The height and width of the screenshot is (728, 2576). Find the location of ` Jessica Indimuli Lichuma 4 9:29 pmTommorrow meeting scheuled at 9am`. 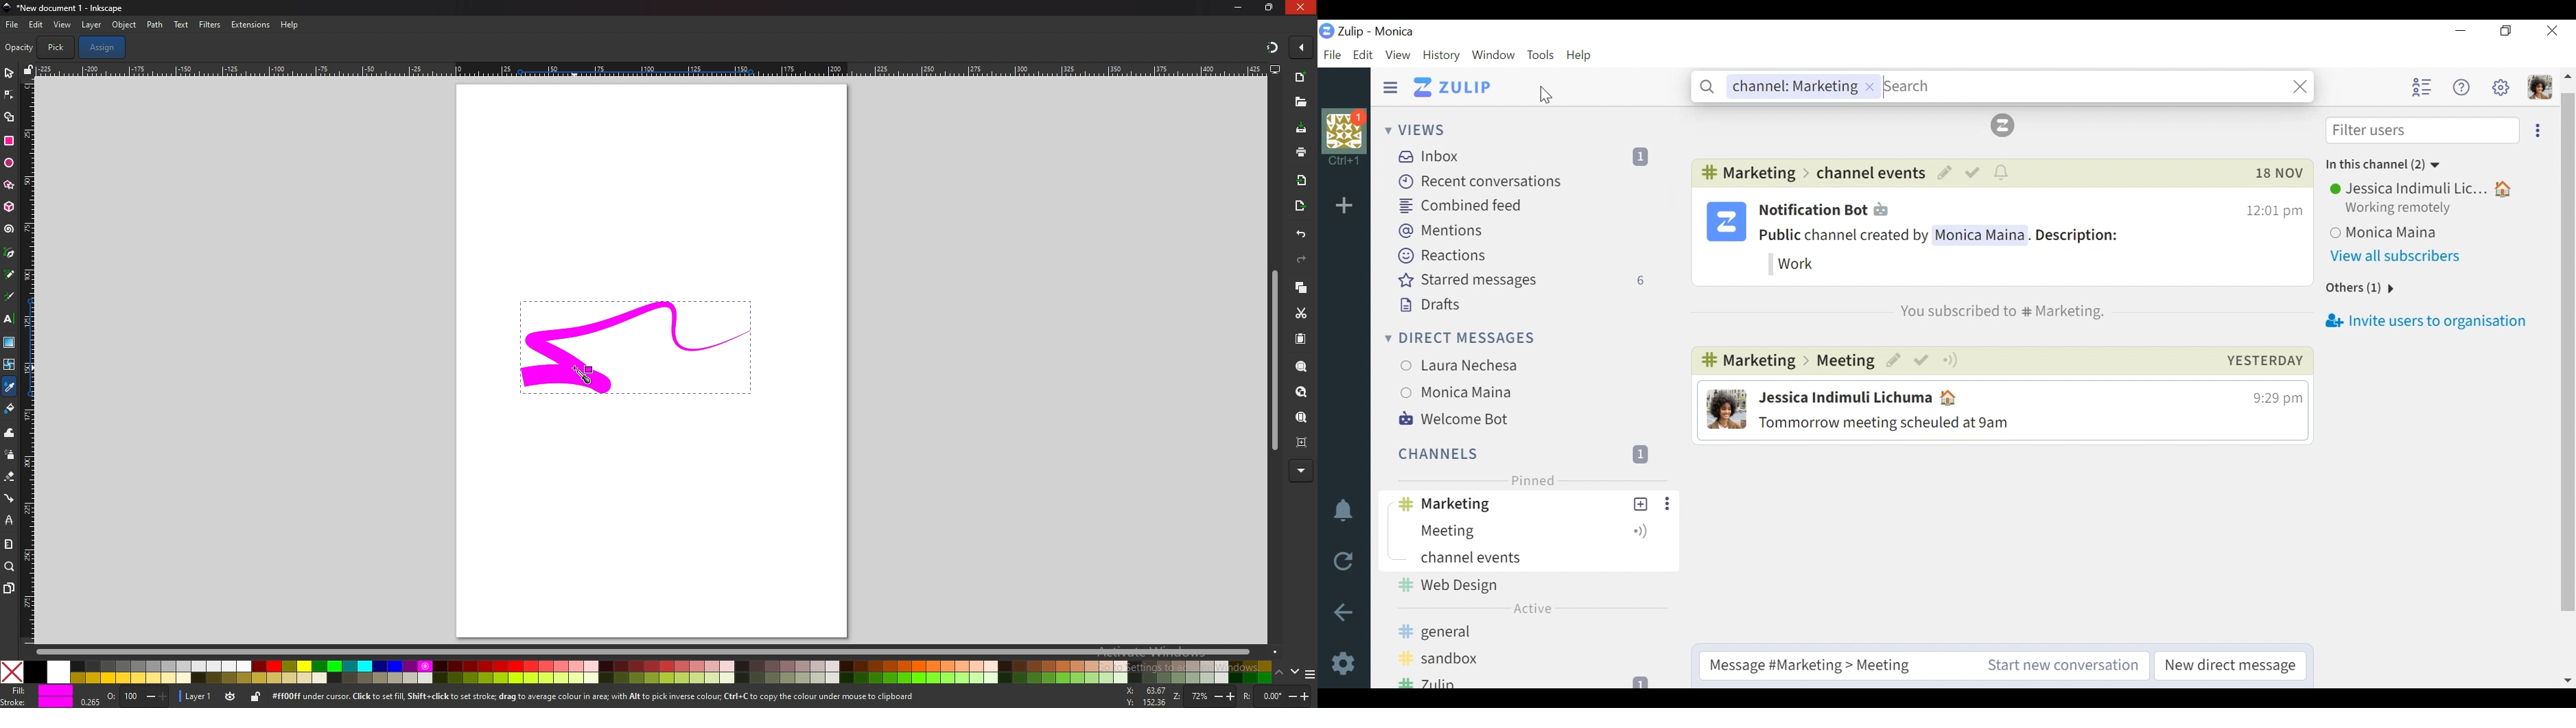

 Jessica Indimuli Lichuma 4 9:29 pmTommorrow meeting scheuled at 9am is located at coordinates (2041, 417).